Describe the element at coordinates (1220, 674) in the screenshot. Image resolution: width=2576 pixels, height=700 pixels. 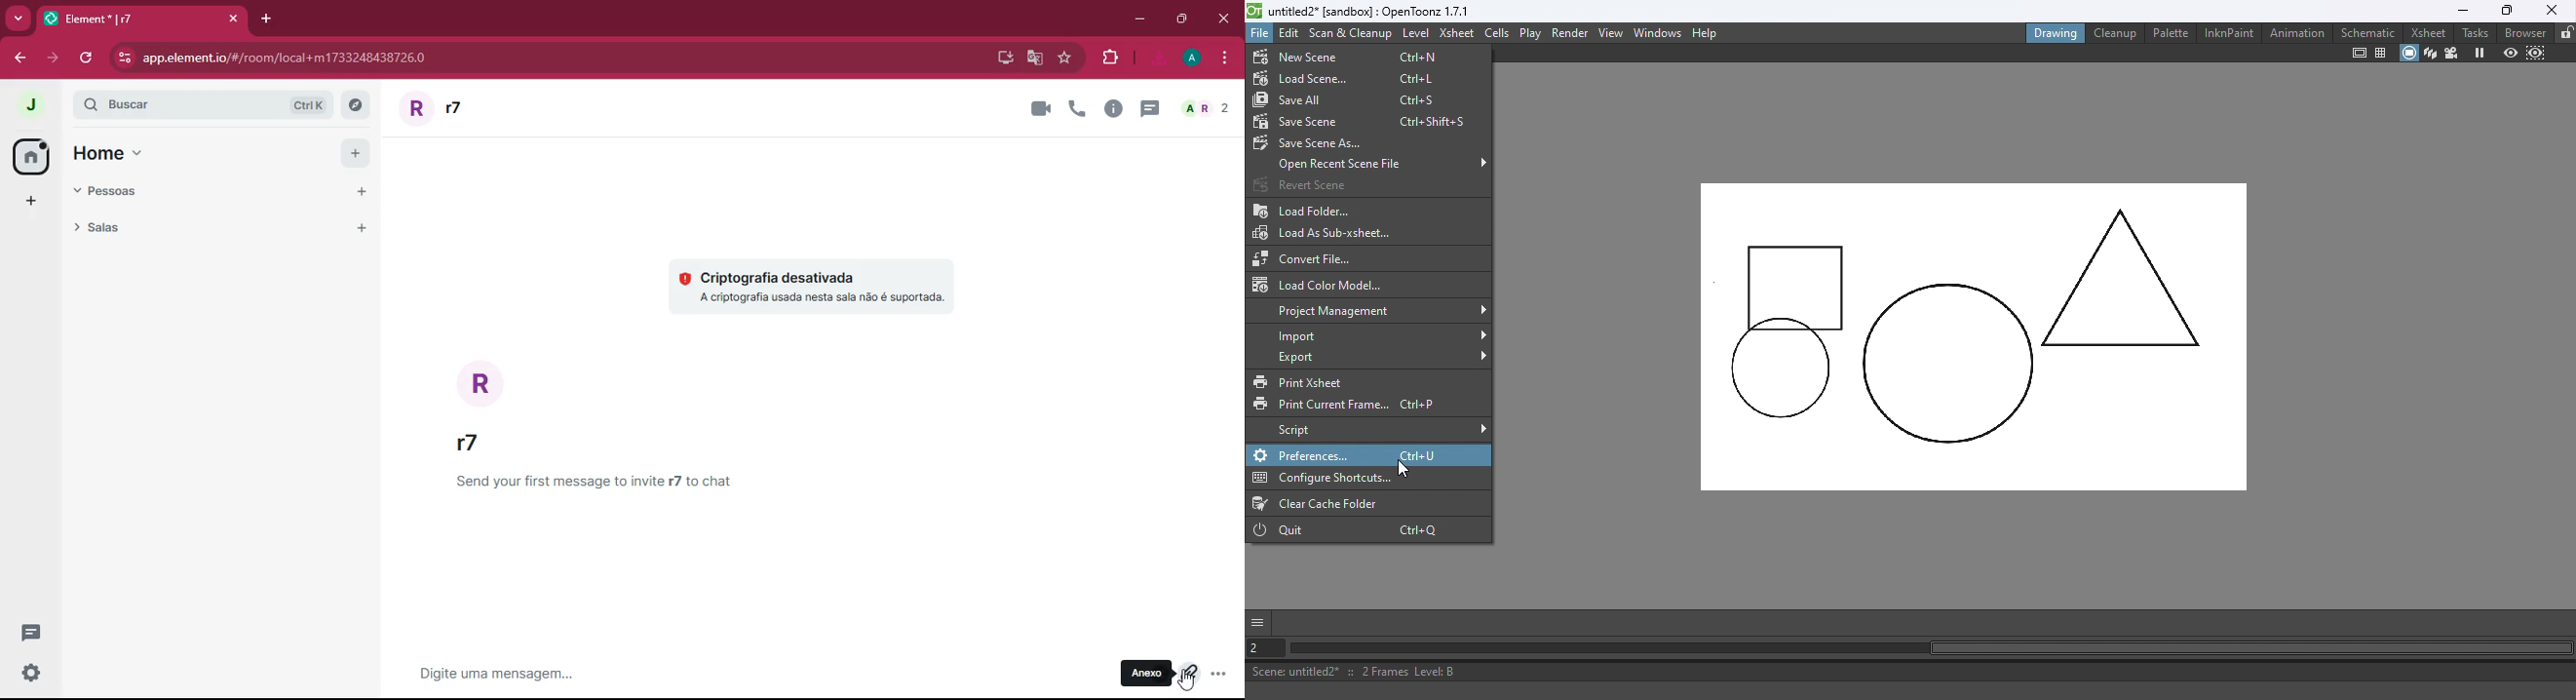
I see `more` at that location.